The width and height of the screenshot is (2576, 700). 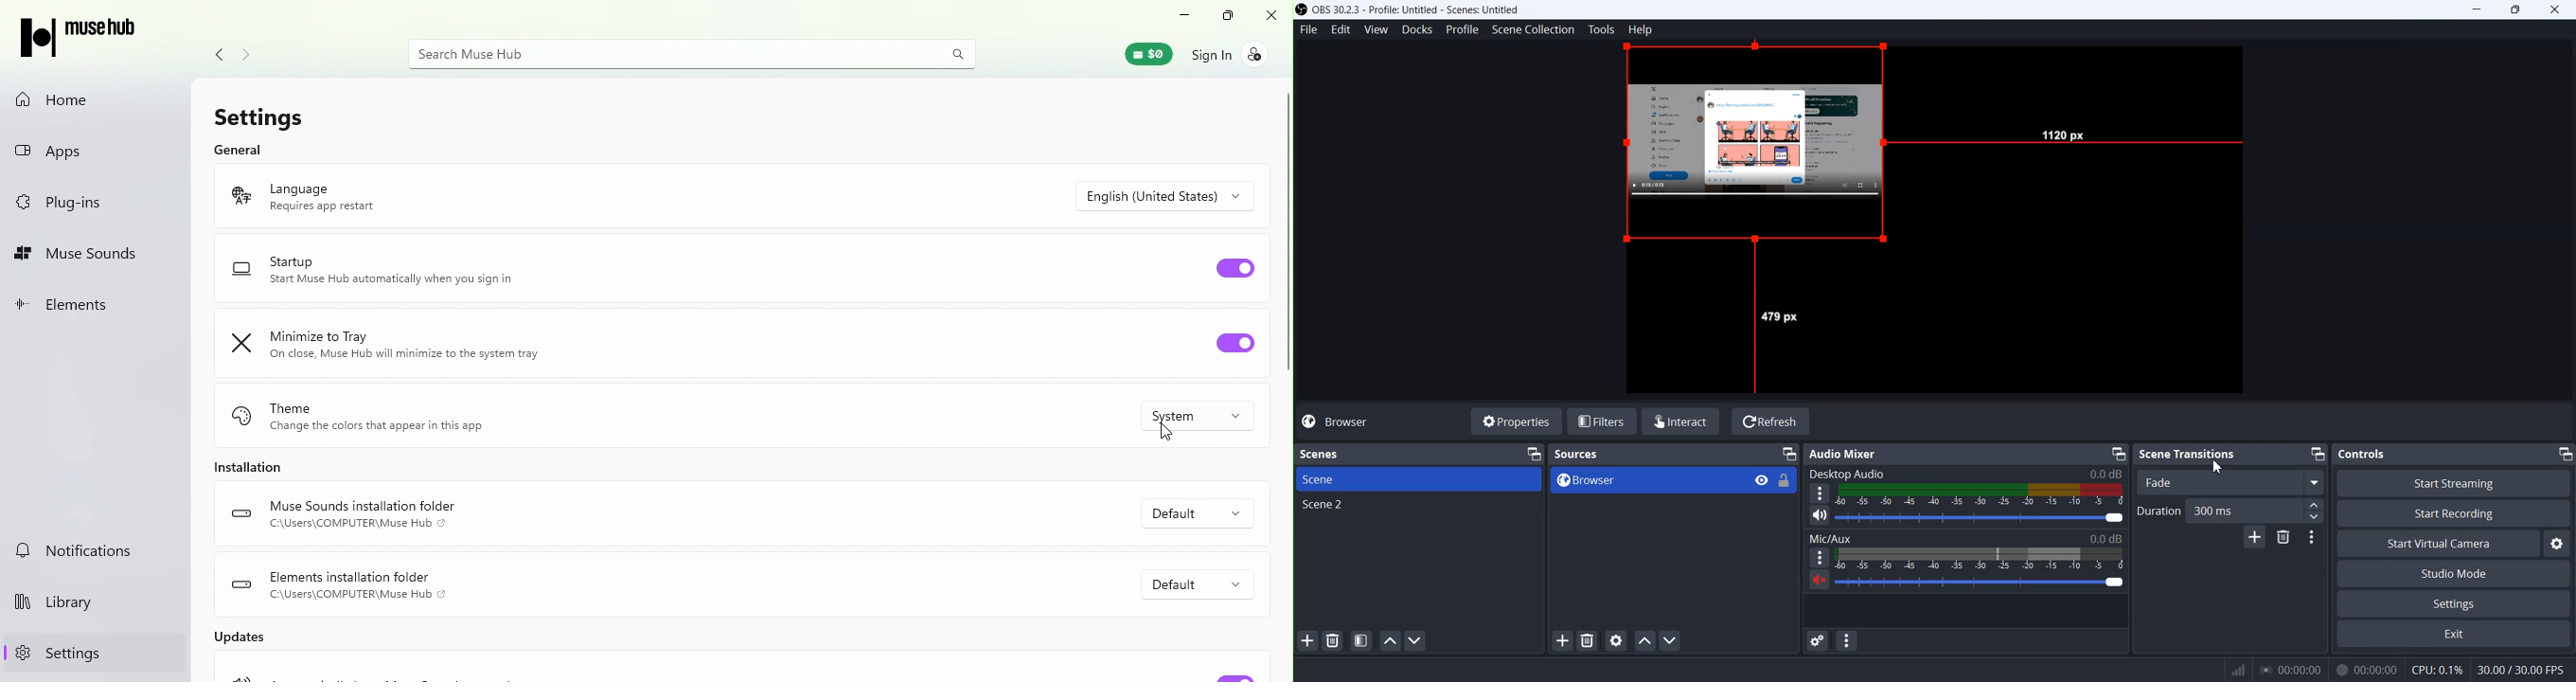 I want to click on Browser, so click(x=1637, y=480).